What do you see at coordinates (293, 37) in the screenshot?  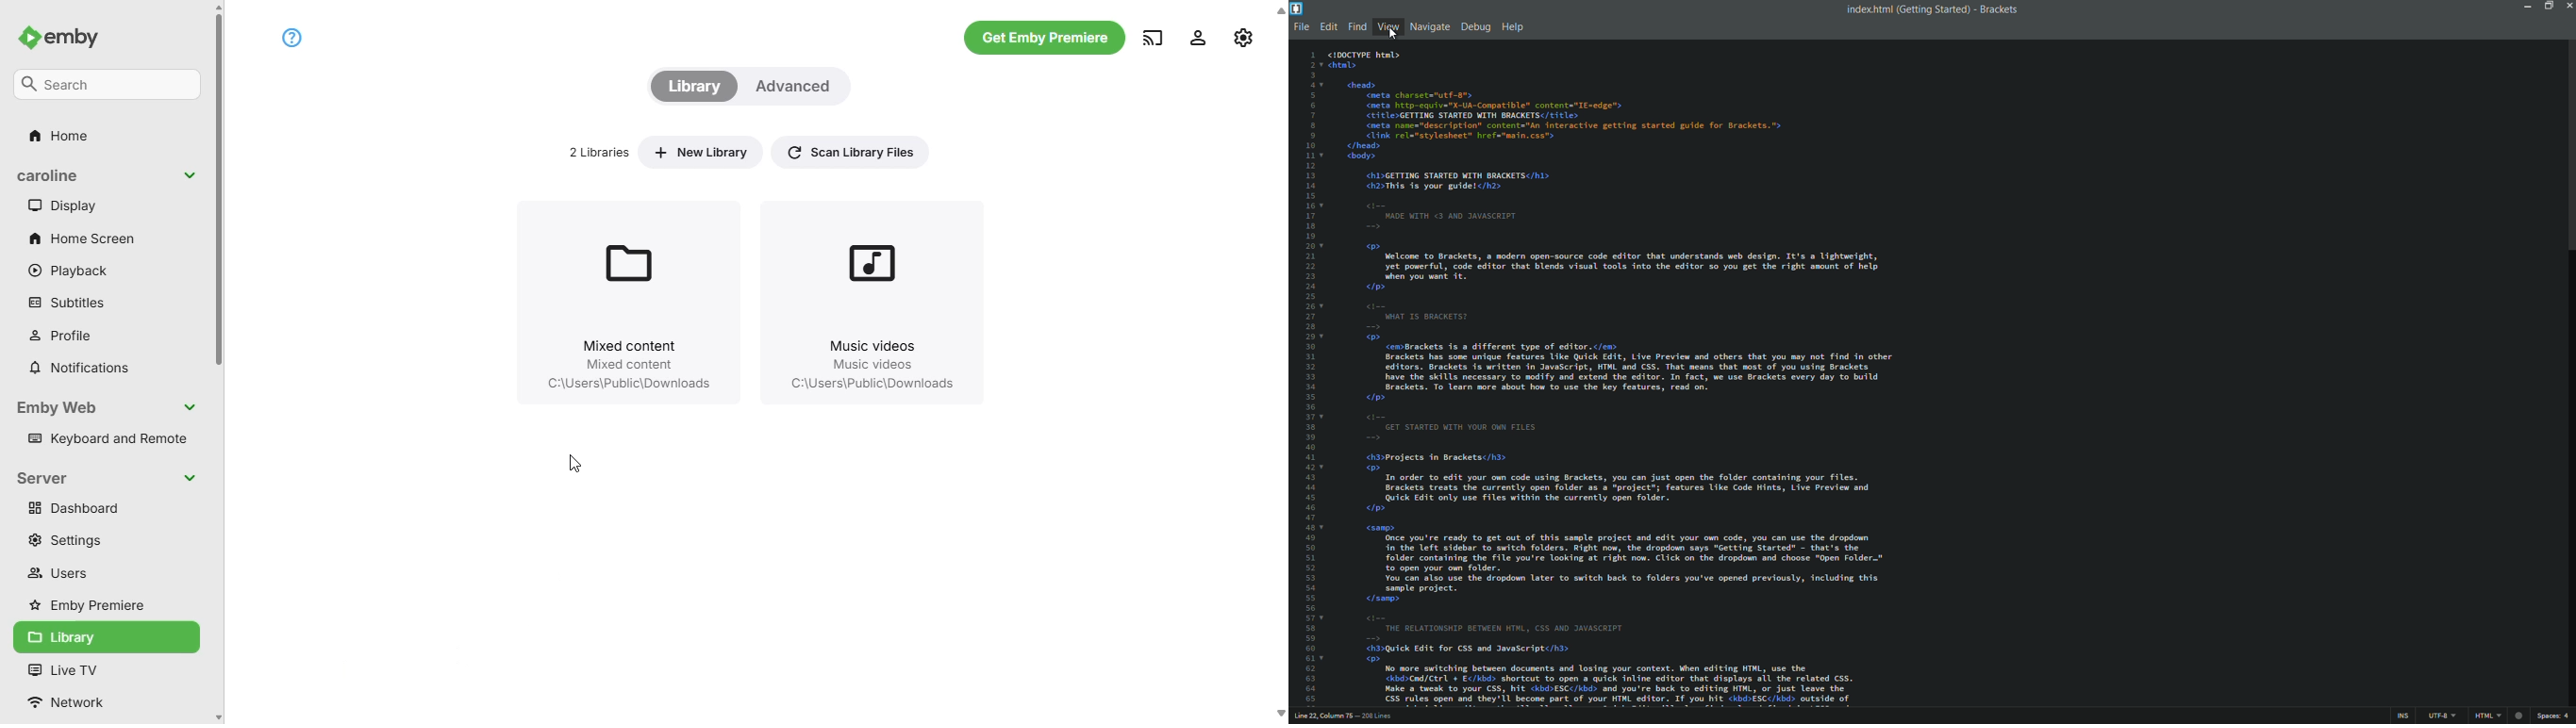 I see `help` at bounding box center [293, 37].